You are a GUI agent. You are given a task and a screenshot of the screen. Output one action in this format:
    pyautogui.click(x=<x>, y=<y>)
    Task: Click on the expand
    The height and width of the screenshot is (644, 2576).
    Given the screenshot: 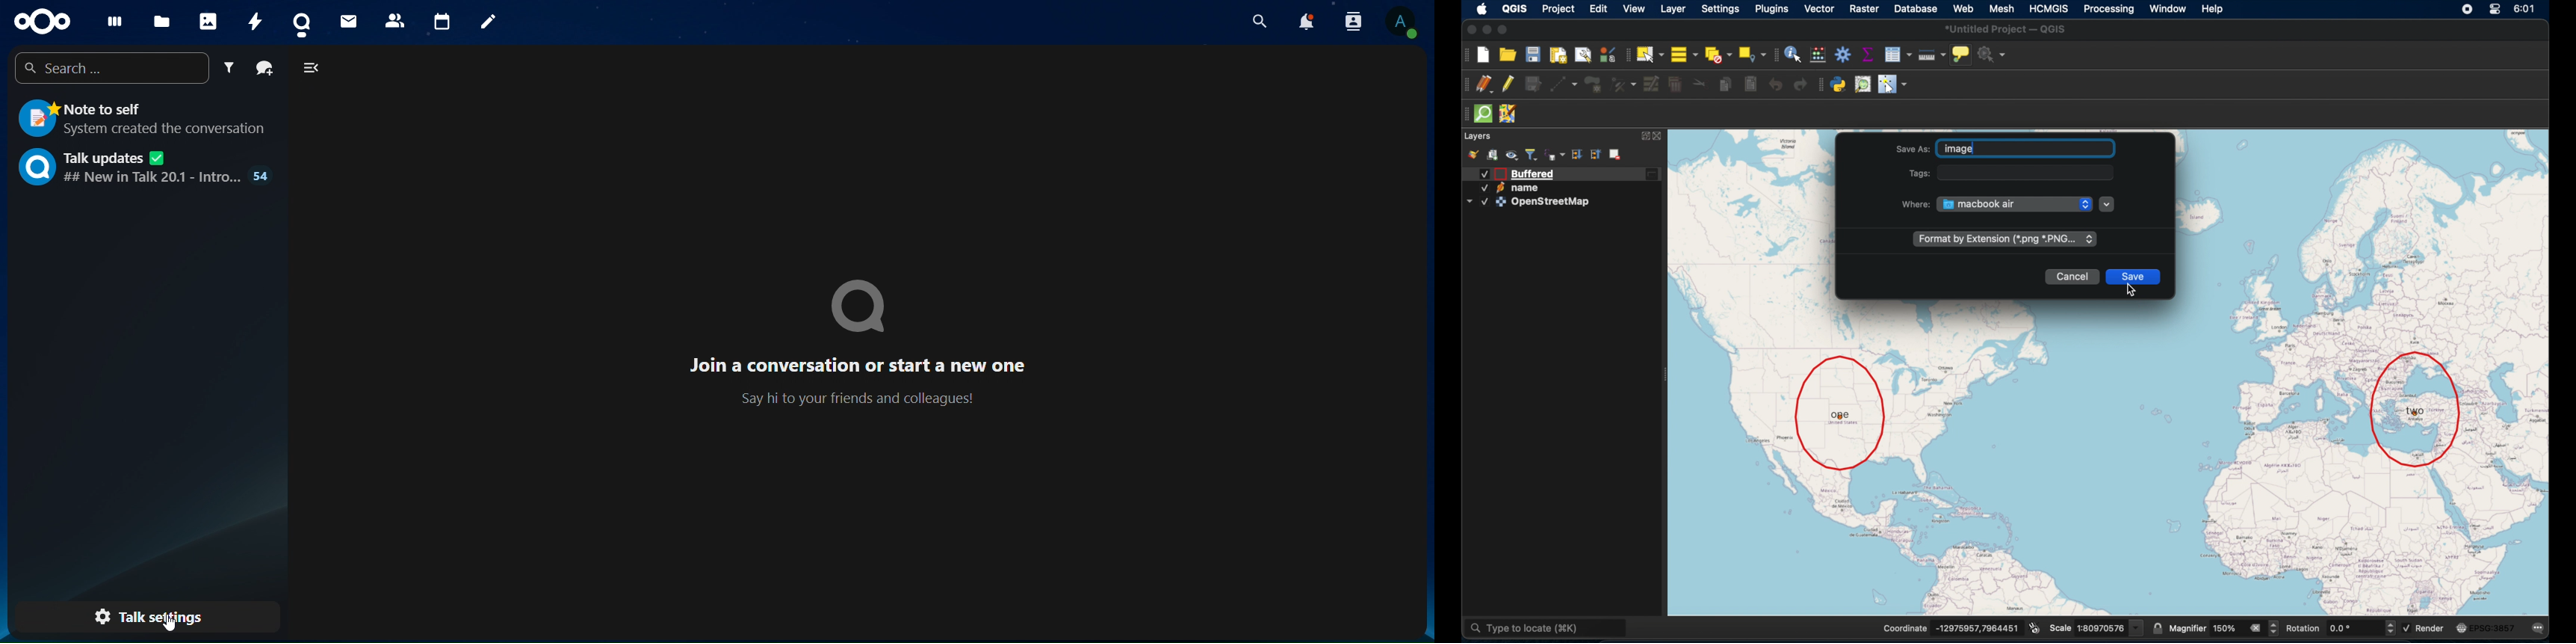 What is the action you would take?
    pyautogui.click(x=1644, y=137)
    